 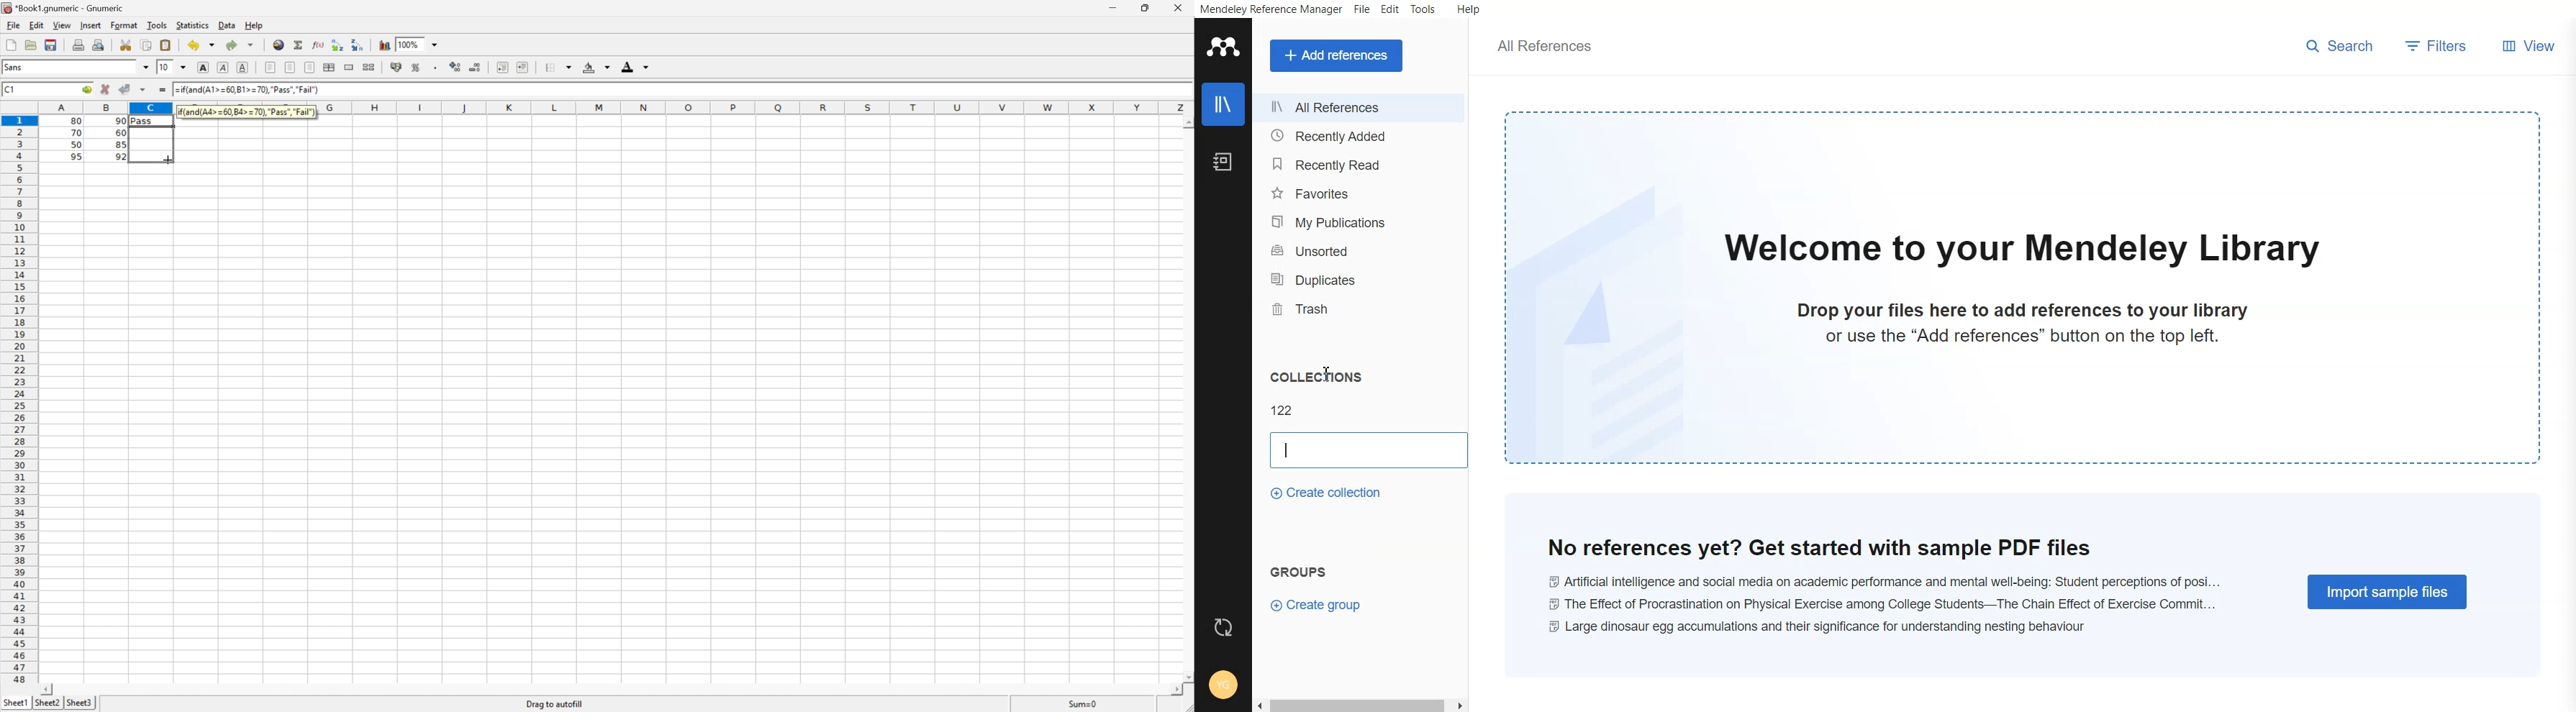 I want to click on Data, so click(x=228, y=26).